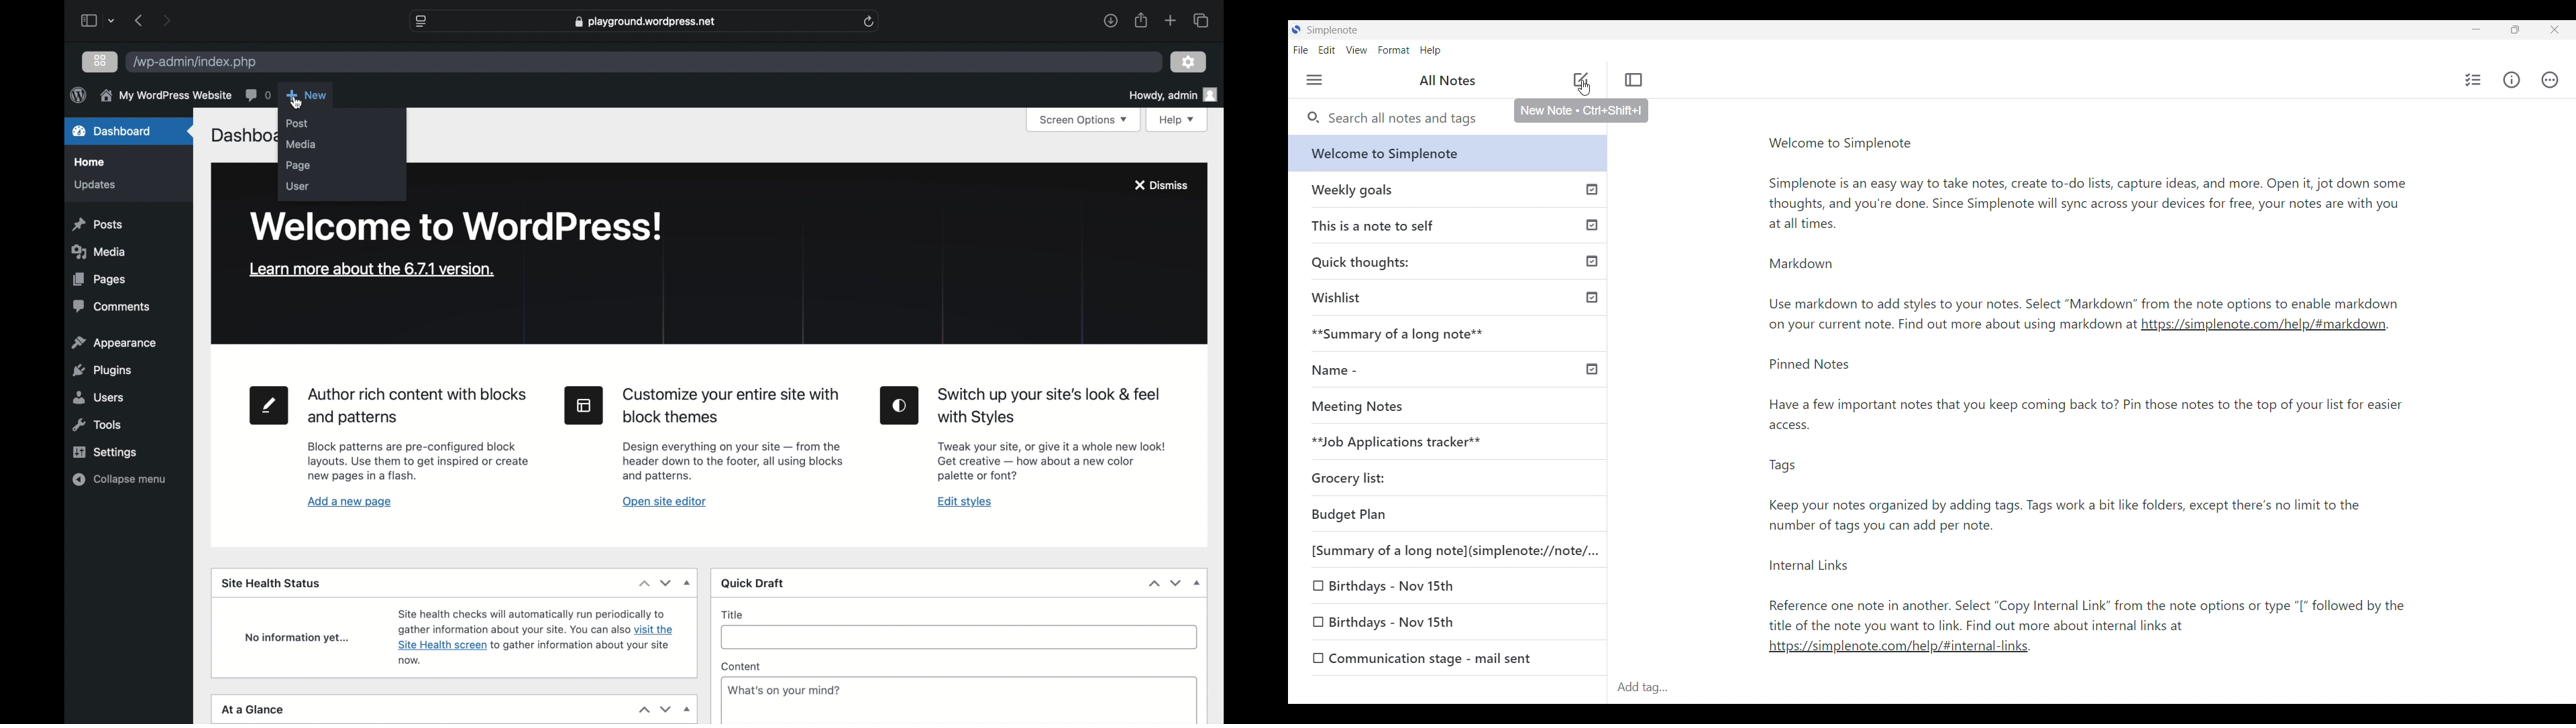  I want to click on Menu, so click(1315, 80).